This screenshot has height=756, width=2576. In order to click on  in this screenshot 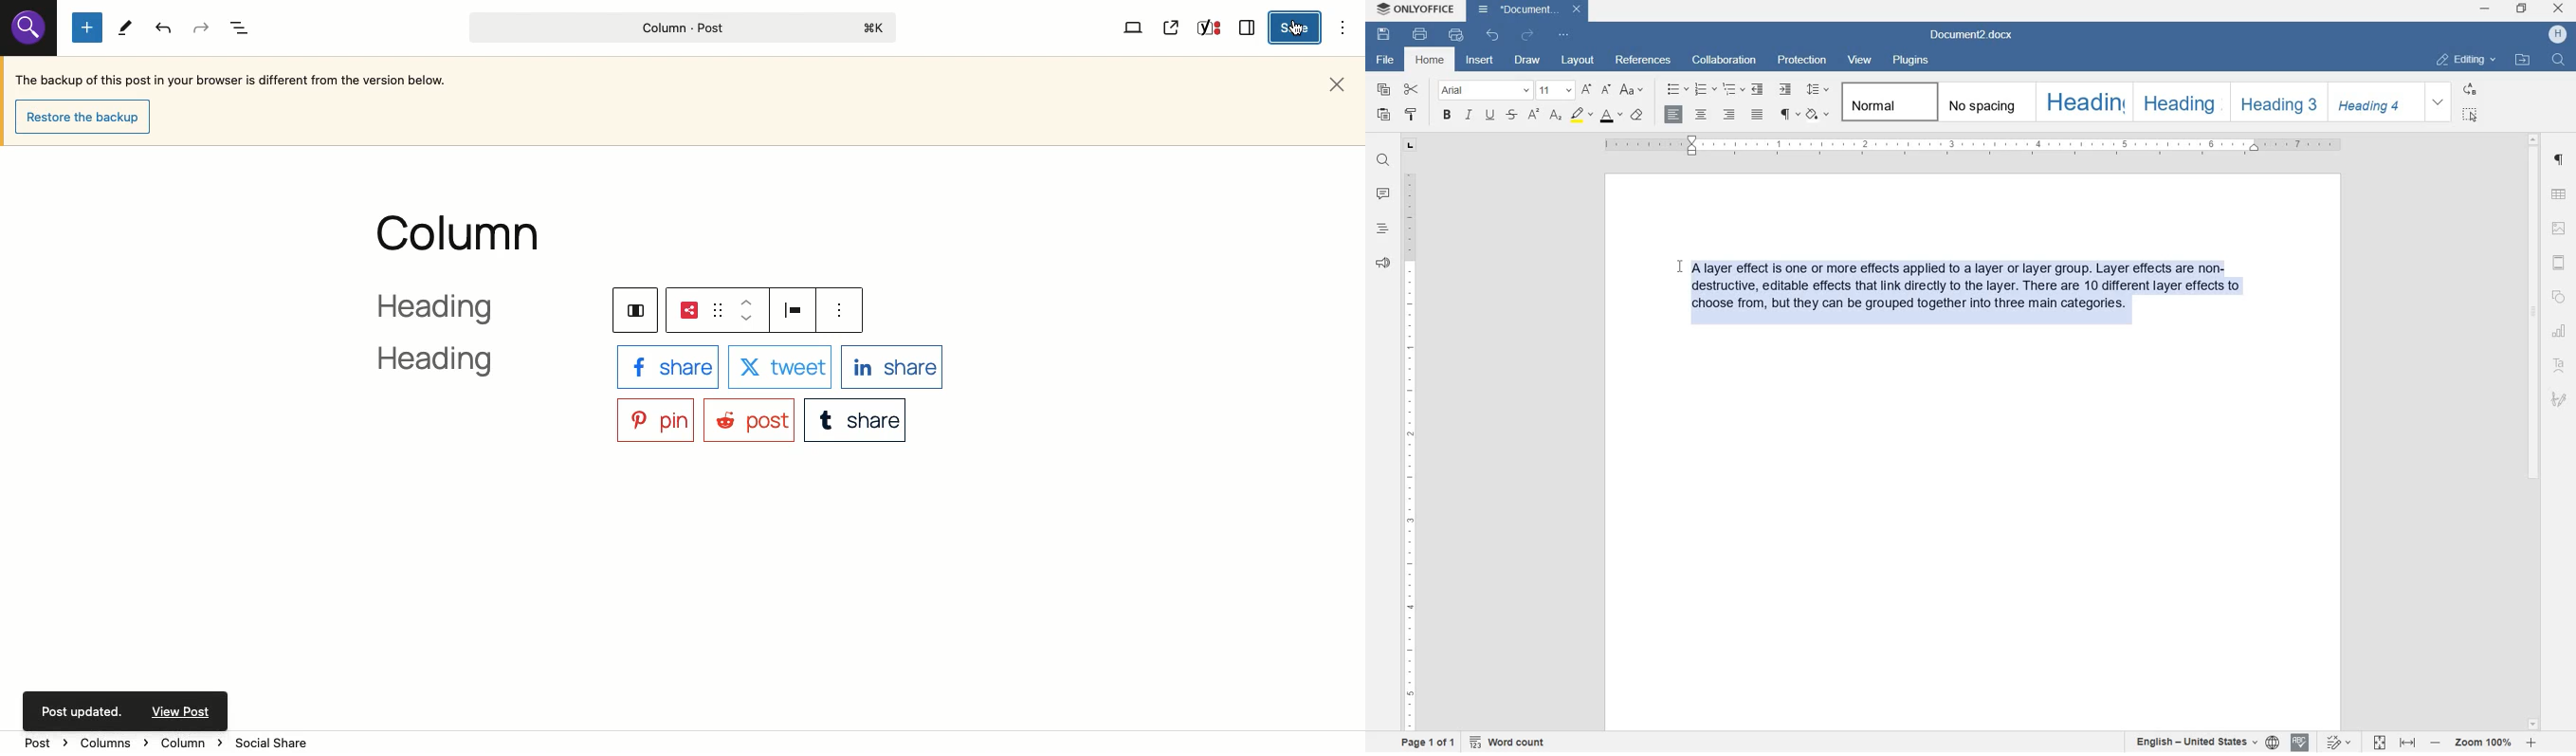, I will do `click(26, 28)`.